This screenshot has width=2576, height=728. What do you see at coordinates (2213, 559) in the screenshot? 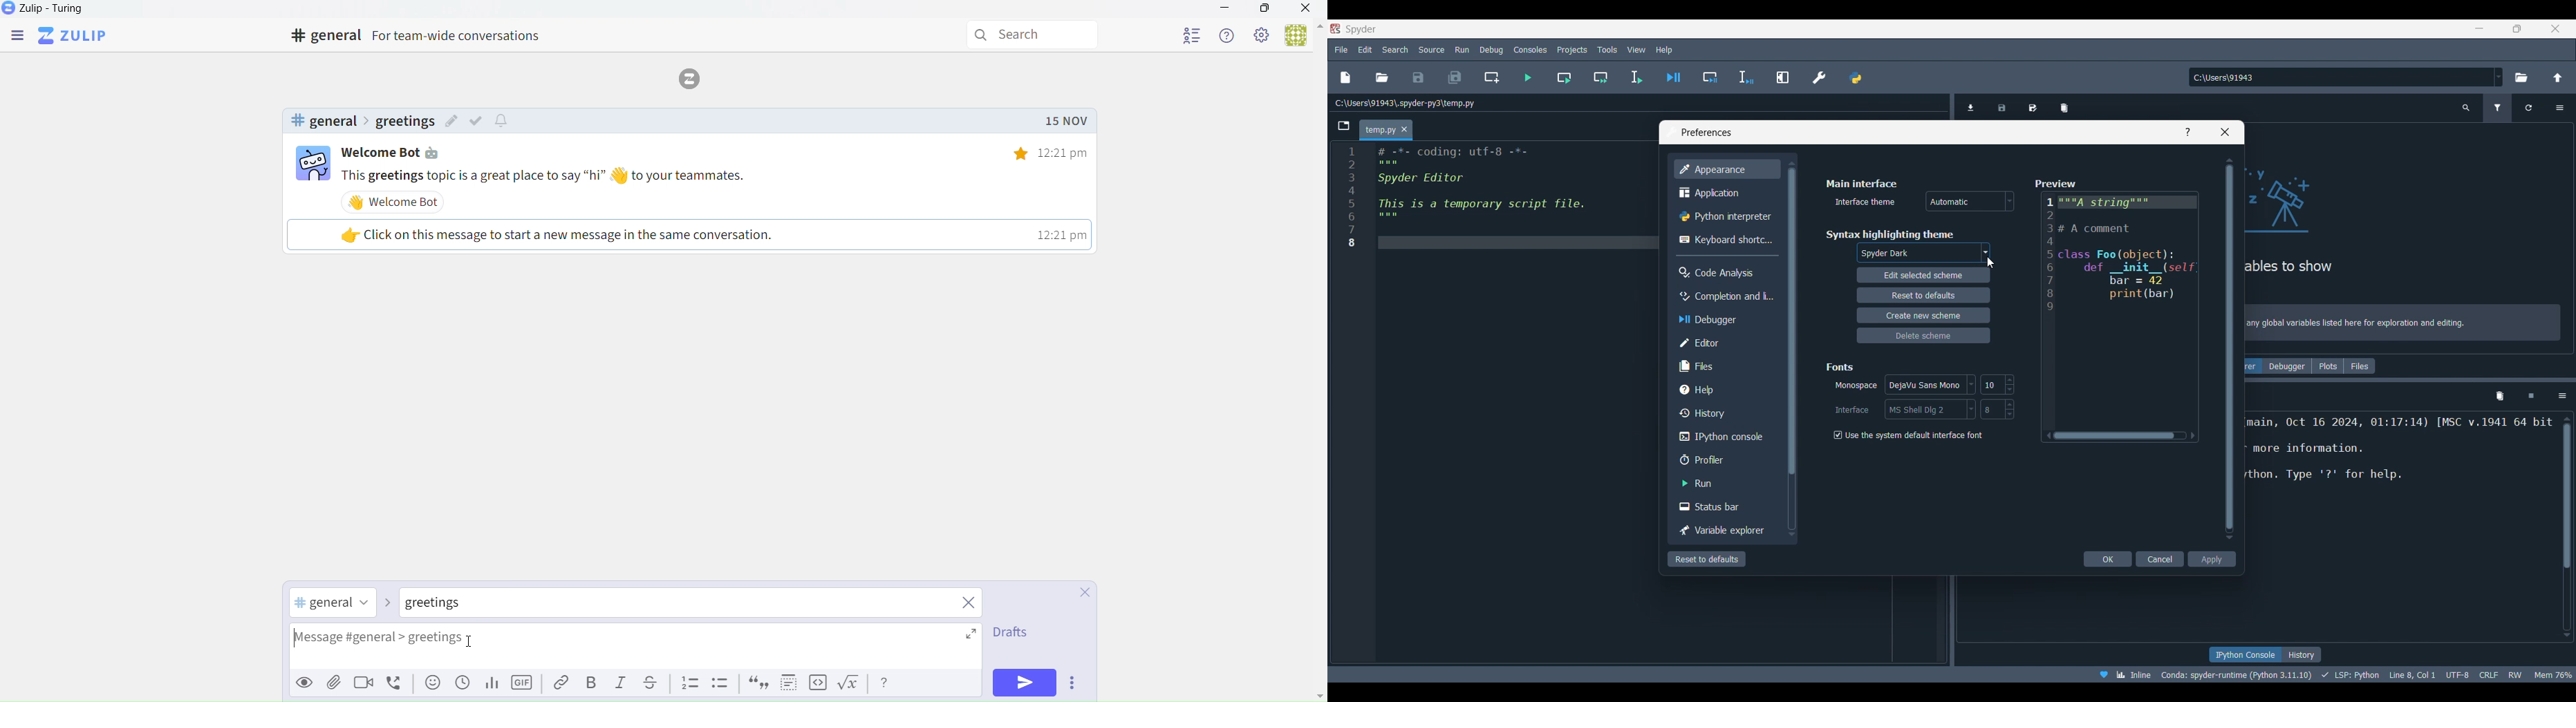
I see `Apply` at bounding box center [2213, 559].